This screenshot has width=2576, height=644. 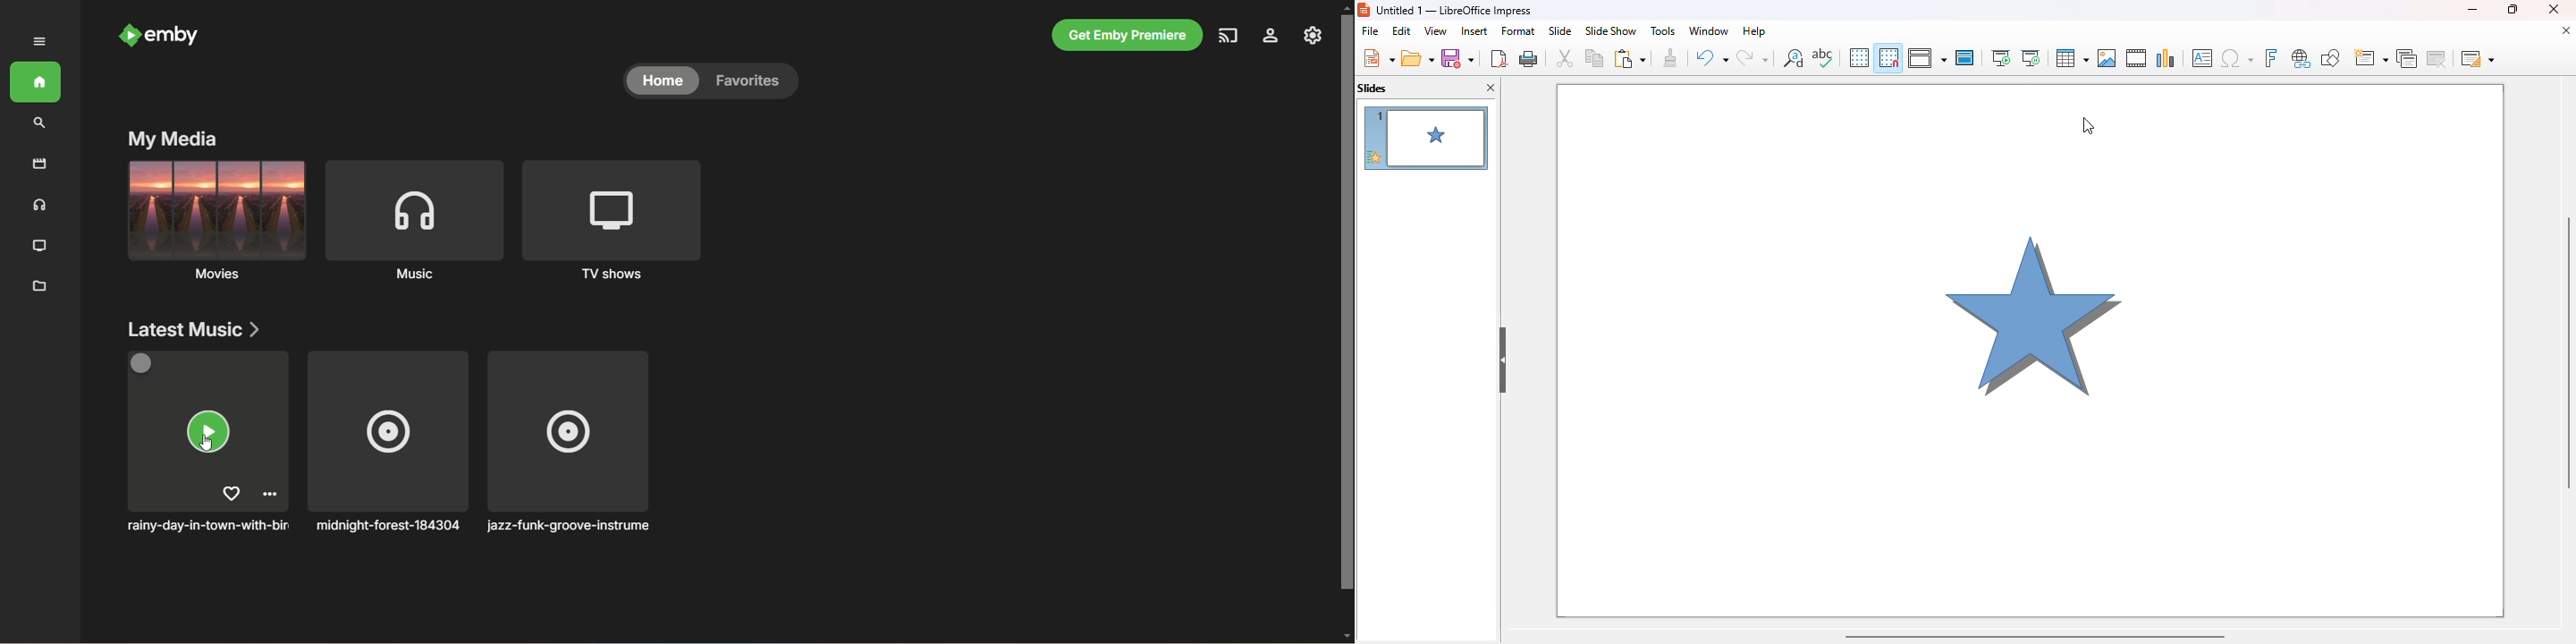 I want to click on slide layout, so click(x=2478, y=58).